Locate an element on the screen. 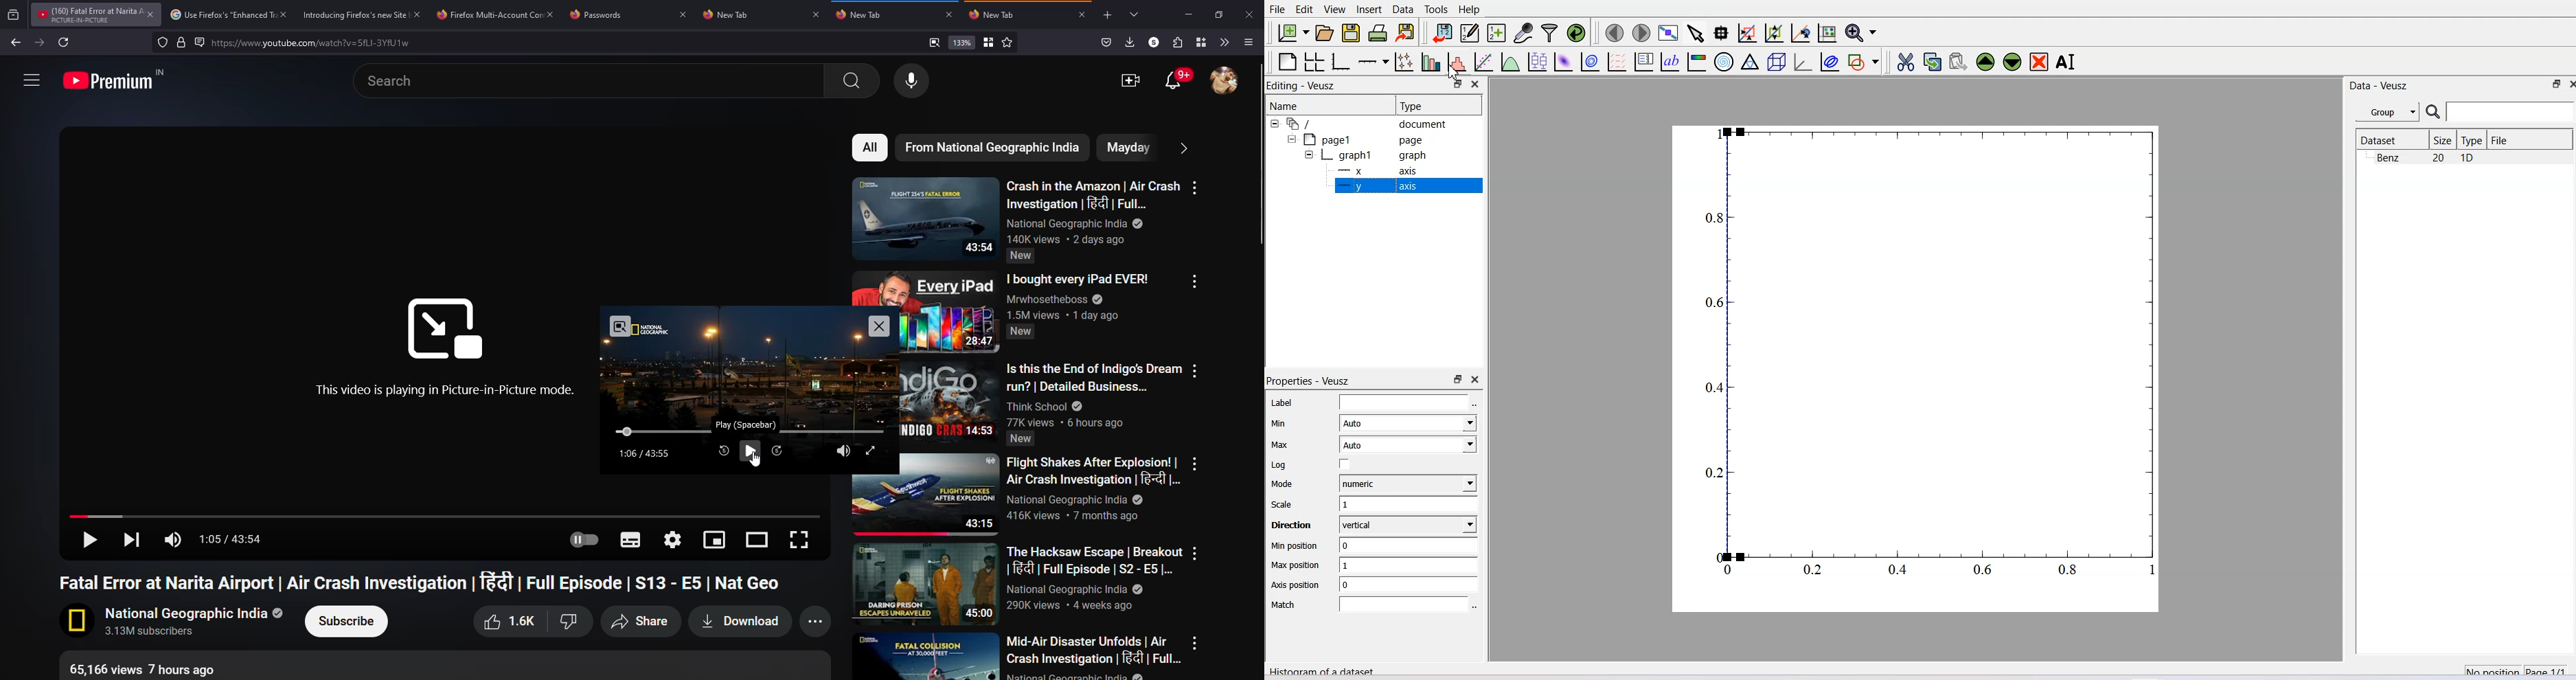  Plot a 2D dataset as Image is located at coordinates (1563, 61).